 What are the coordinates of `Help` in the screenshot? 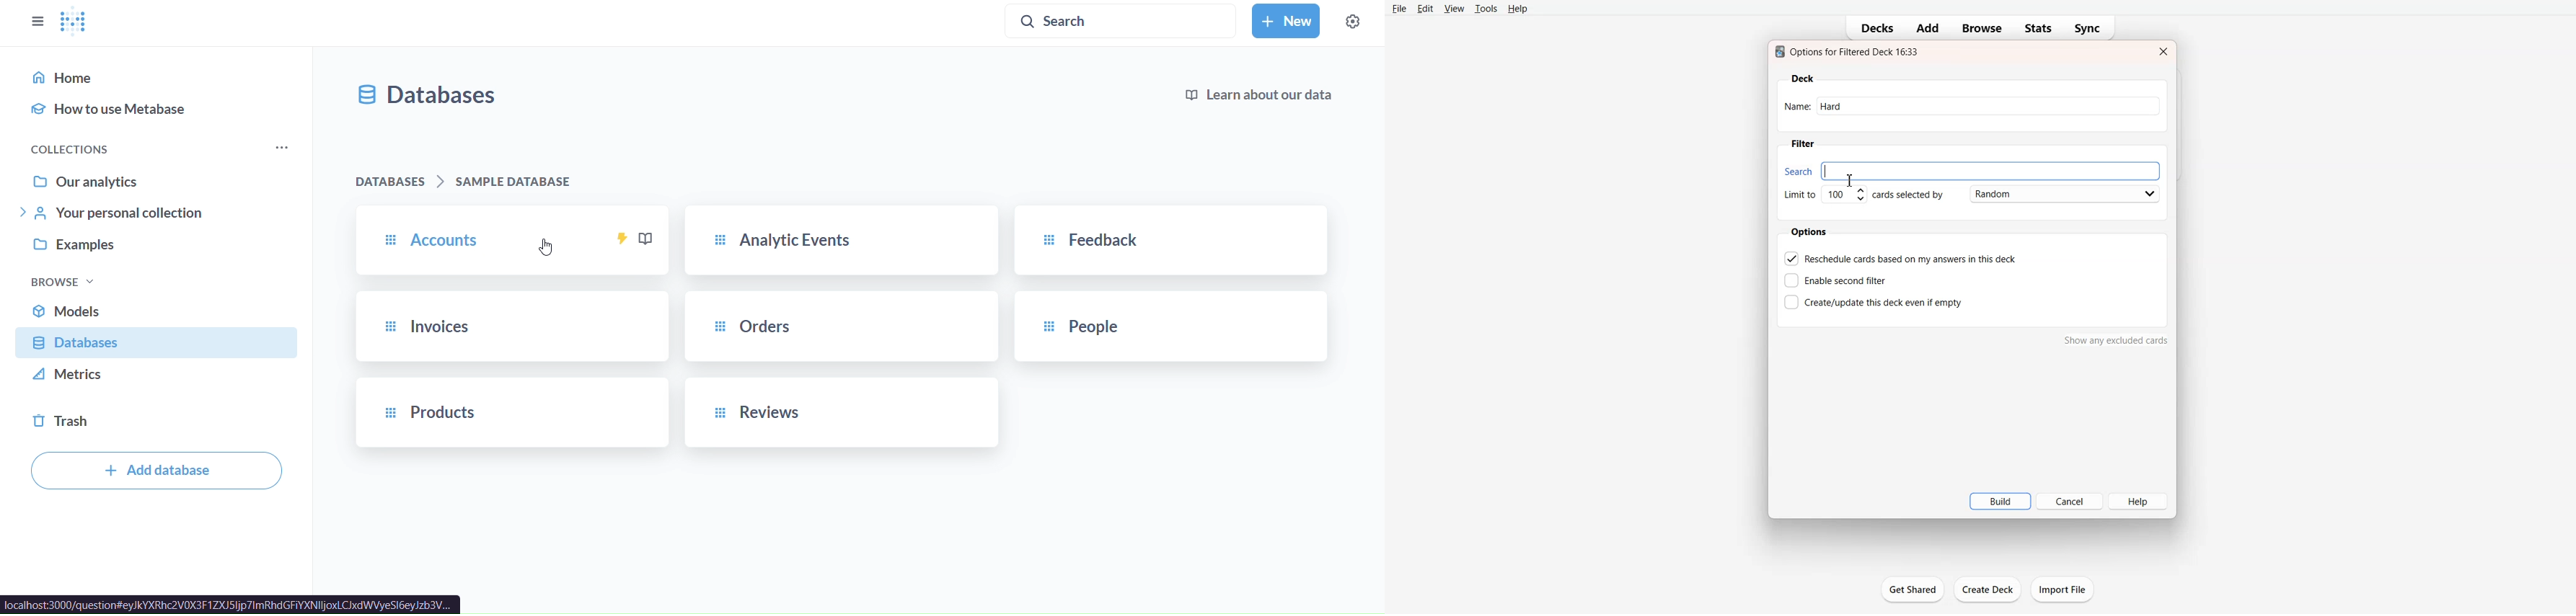 It's located at (1519, 9).